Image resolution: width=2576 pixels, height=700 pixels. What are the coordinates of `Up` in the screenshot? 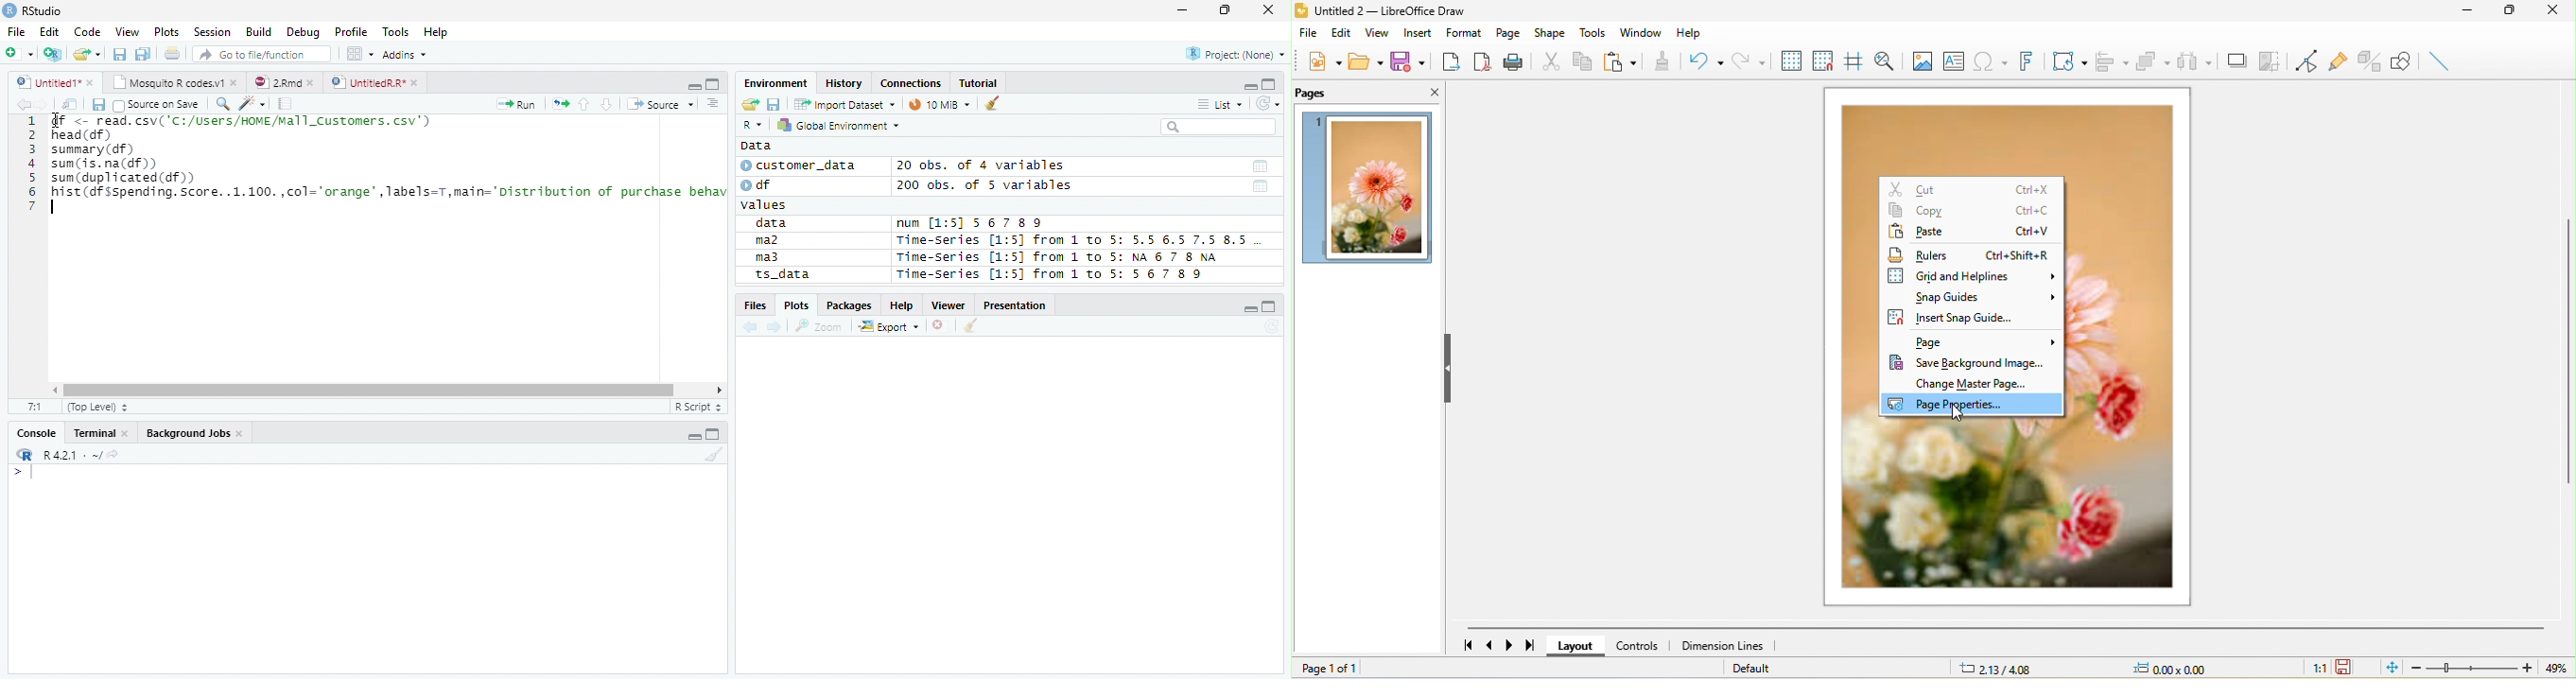 It's located at (583, 105).